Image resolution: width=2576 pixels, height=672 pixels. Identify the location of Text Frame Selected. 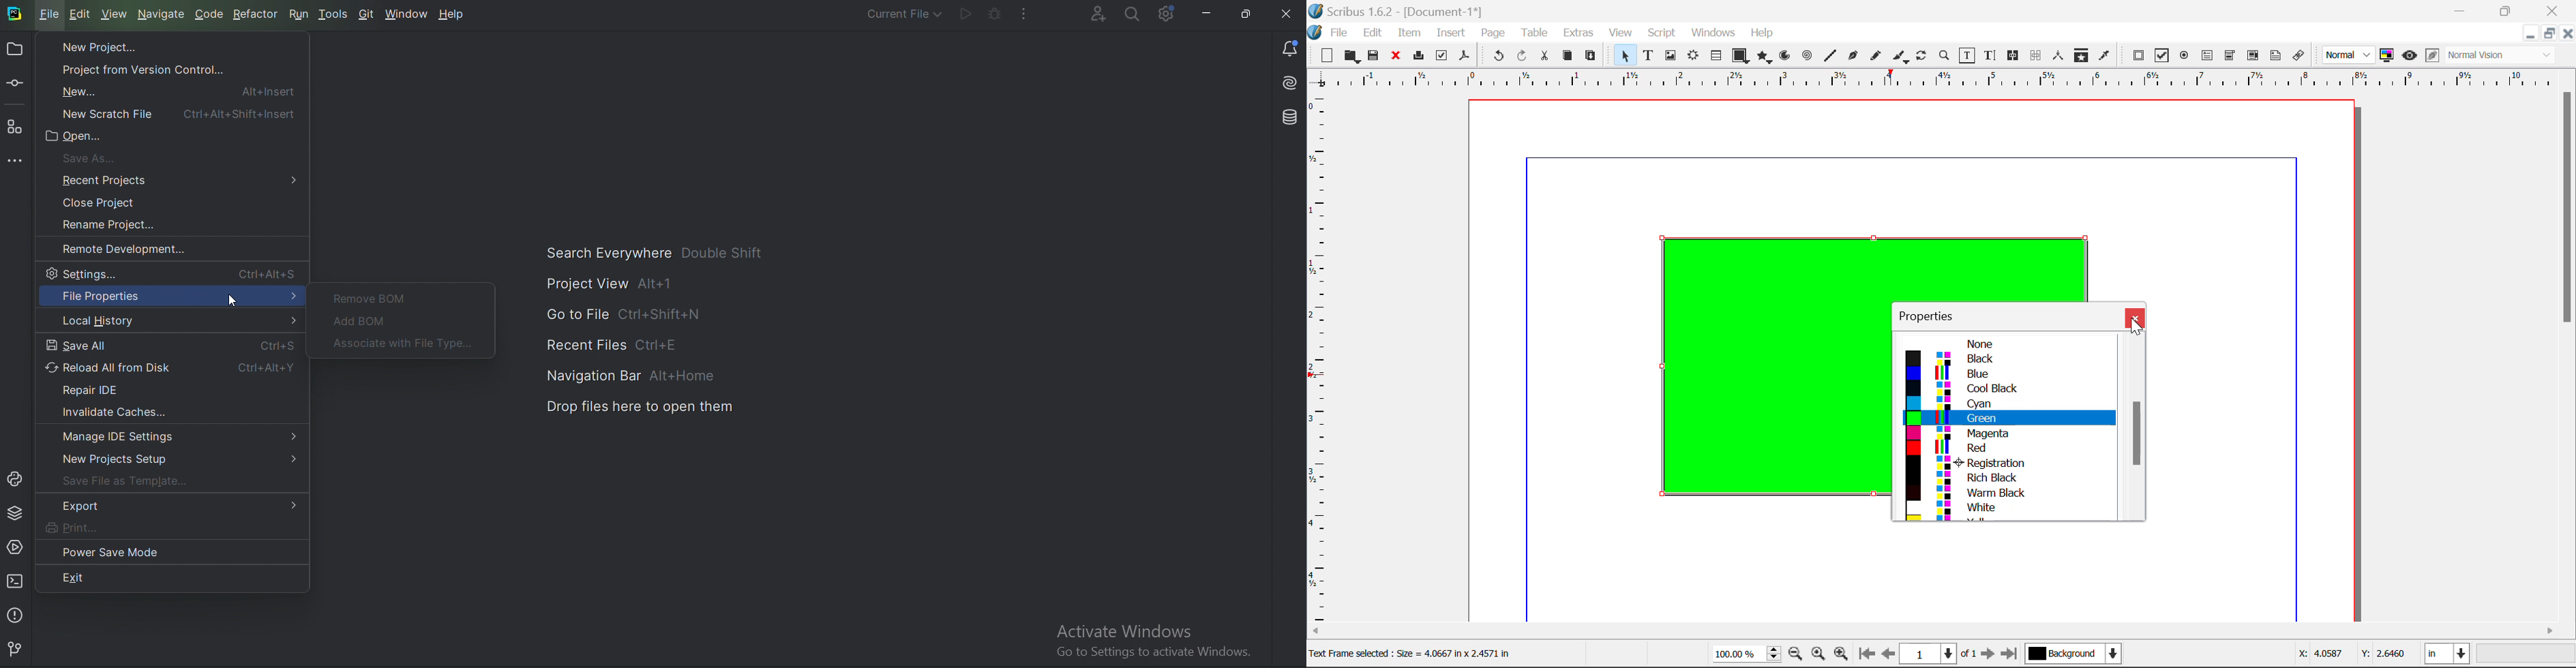
(1648, 55).